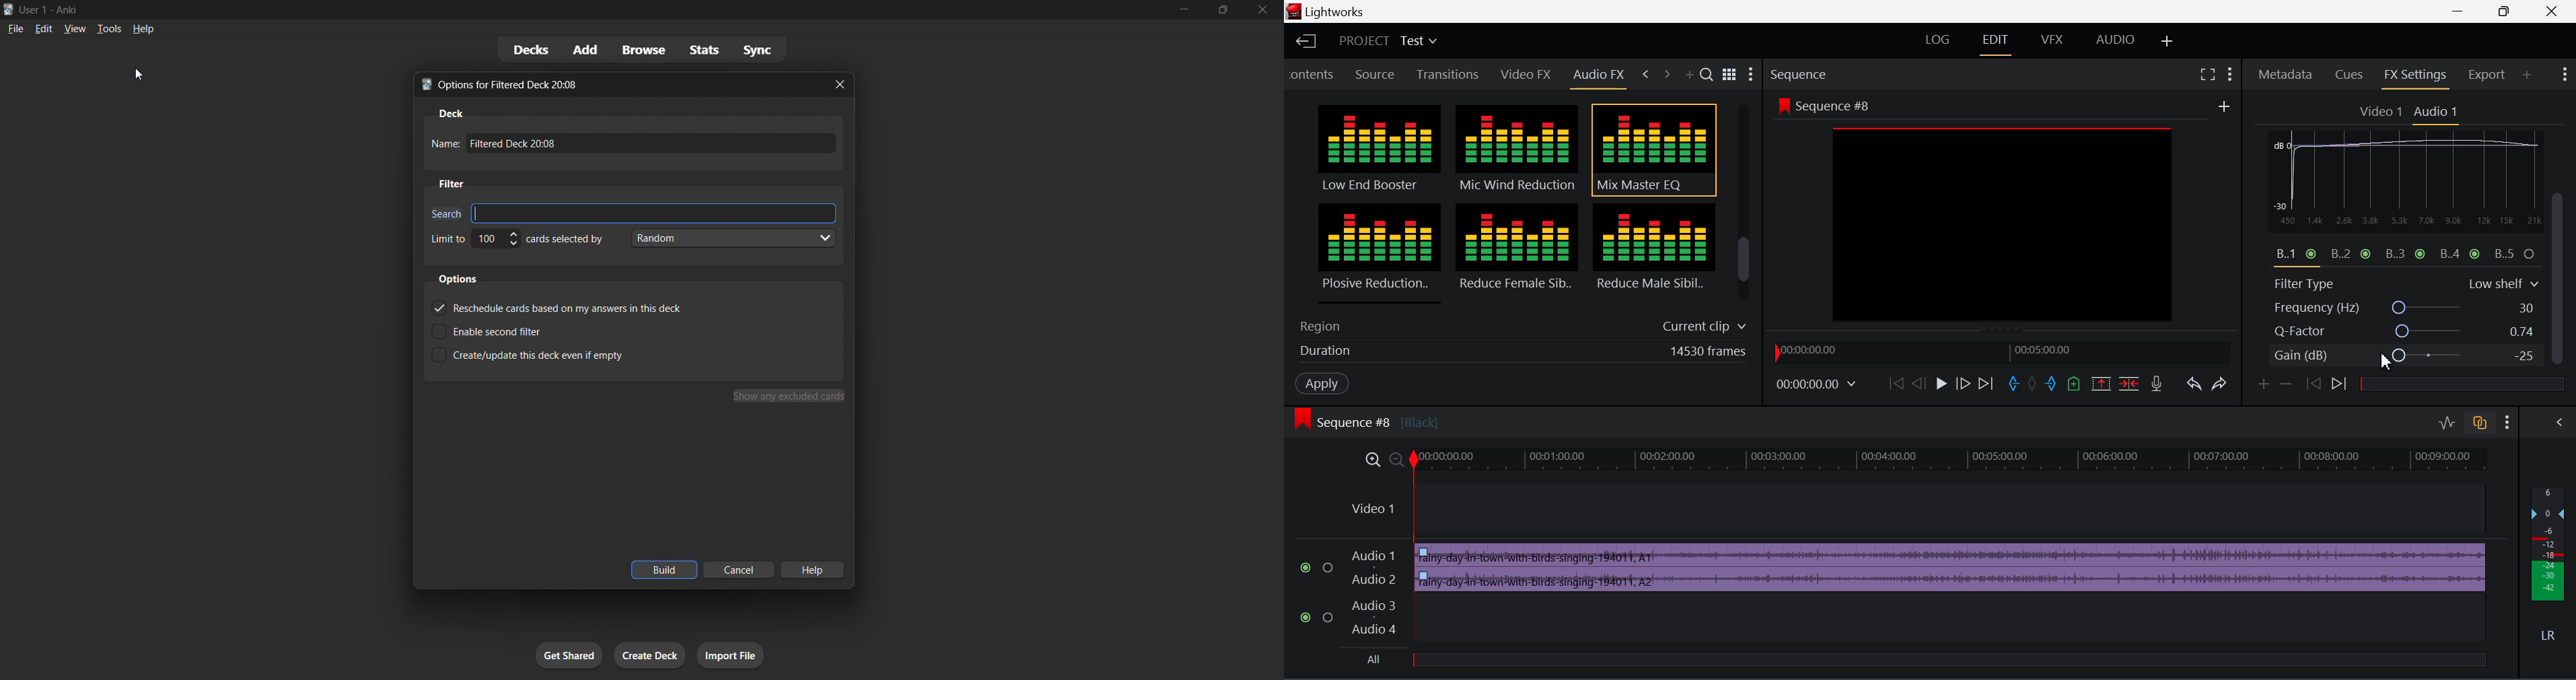  What do you see at coordinates (1666, 73) in the screenshot?
I see `Next Tab` at bounding box center [1666, 73].